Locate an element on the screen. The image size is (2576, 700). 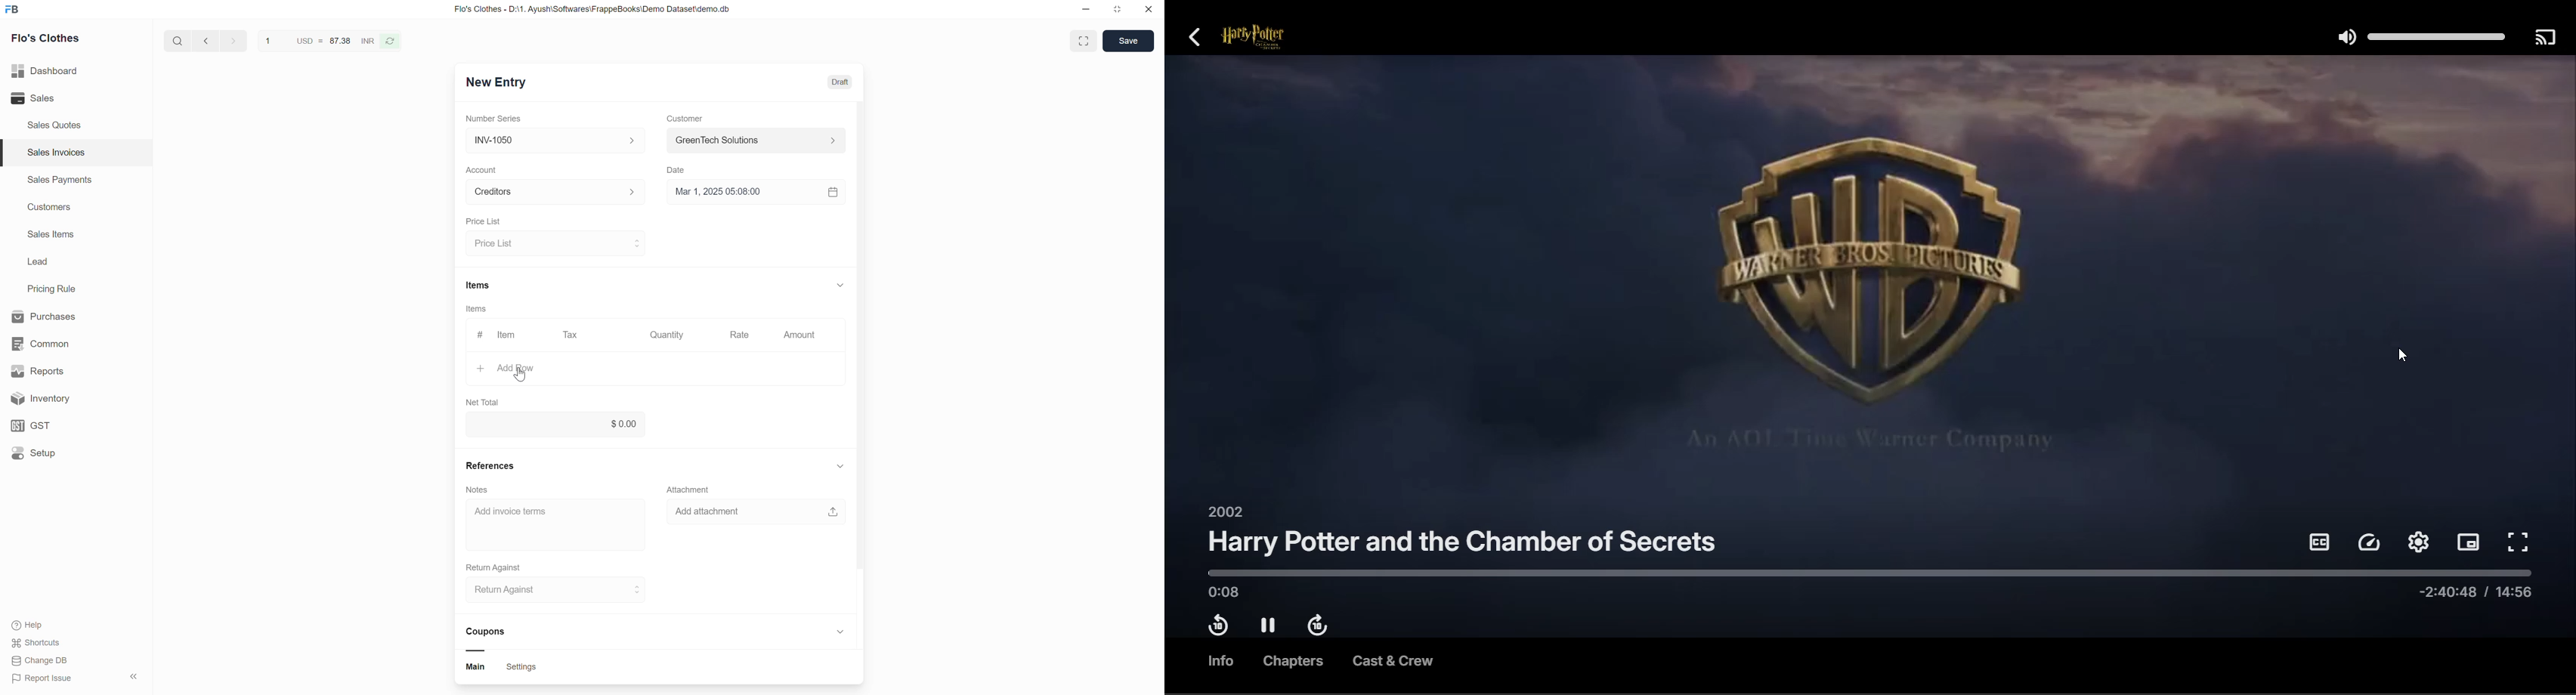
cursor is located at coordinates (520, 374).